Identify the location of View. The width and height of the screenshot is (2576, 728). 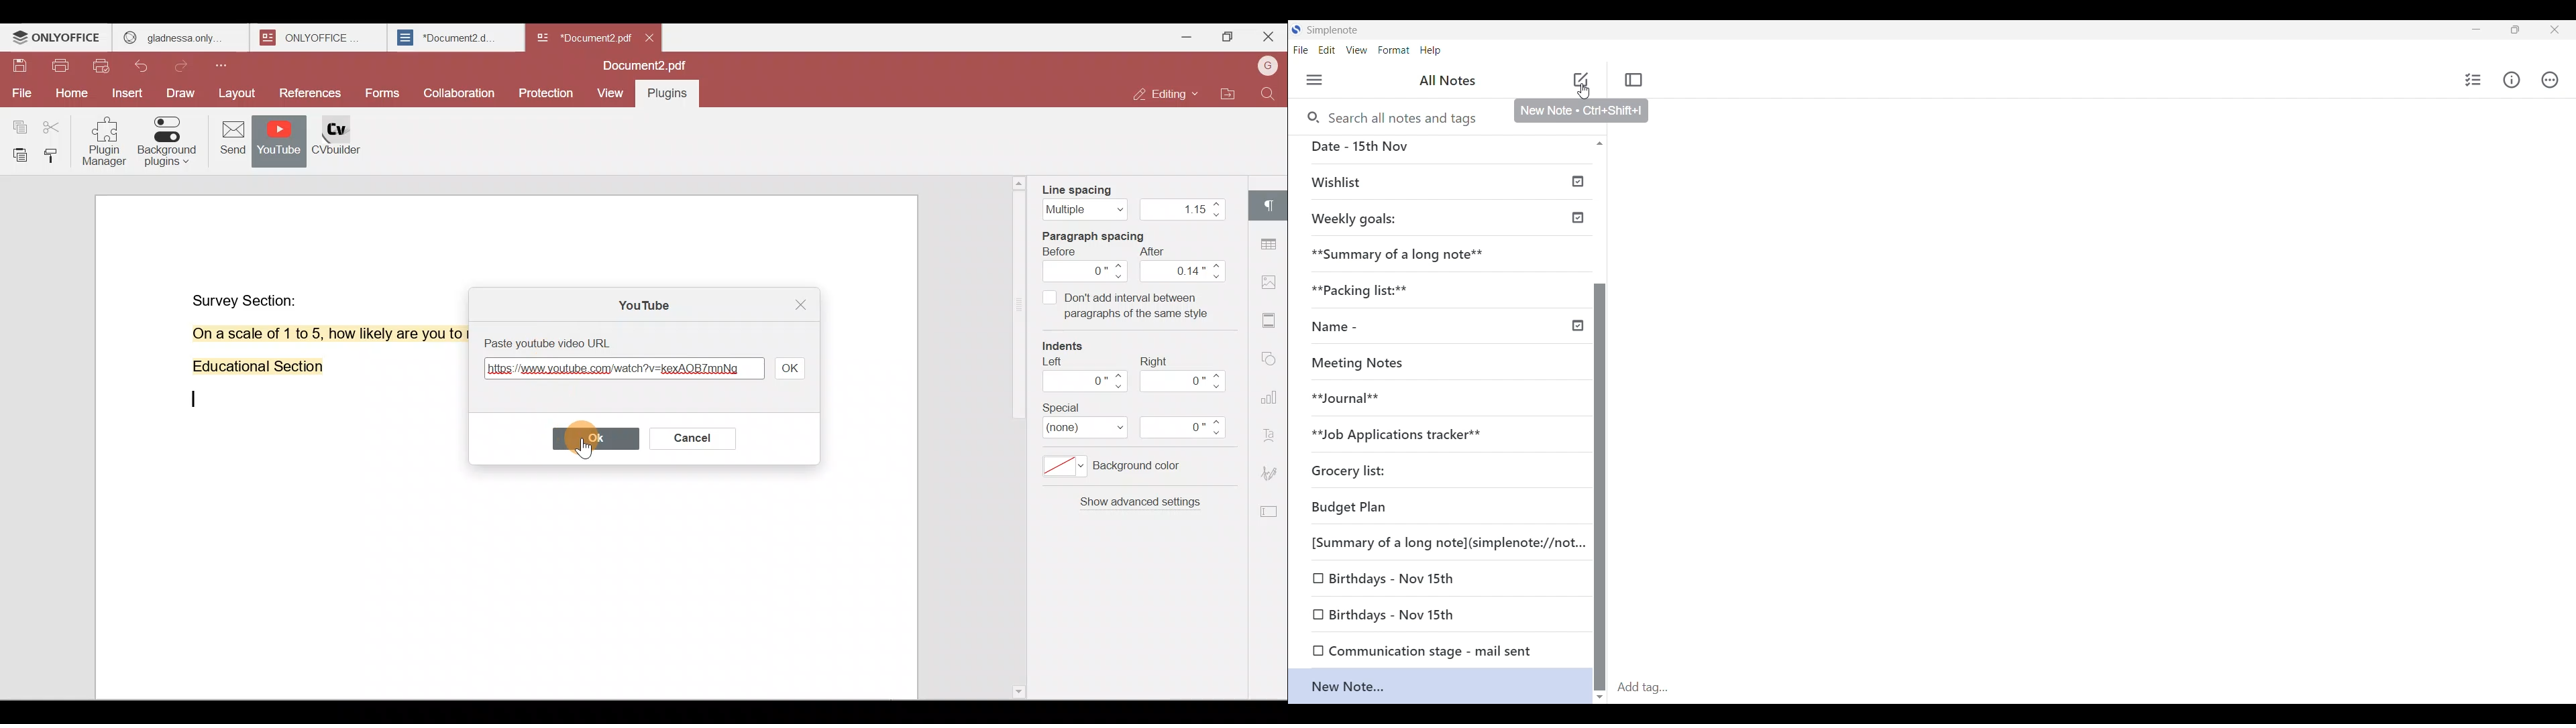
(610, 94).